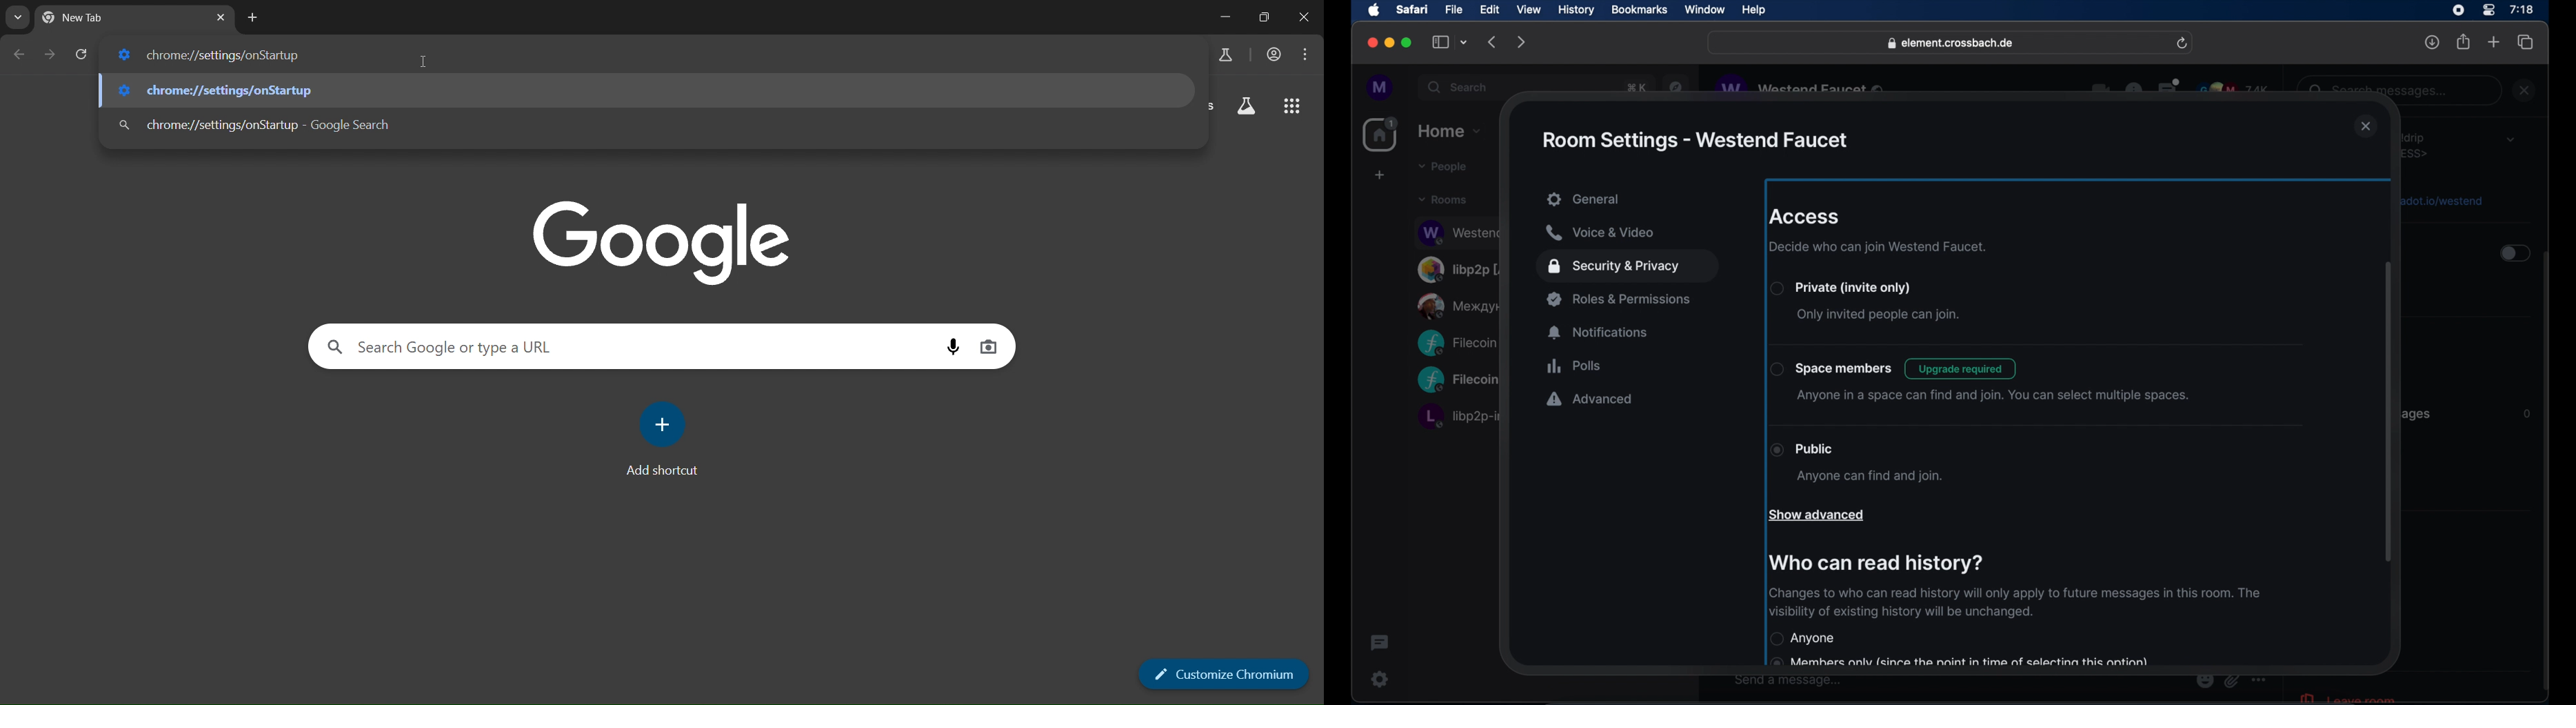  What do you see at coordinates (1865, 302) in the screenshot?
I see `private` at bounding box center [1865, 302].